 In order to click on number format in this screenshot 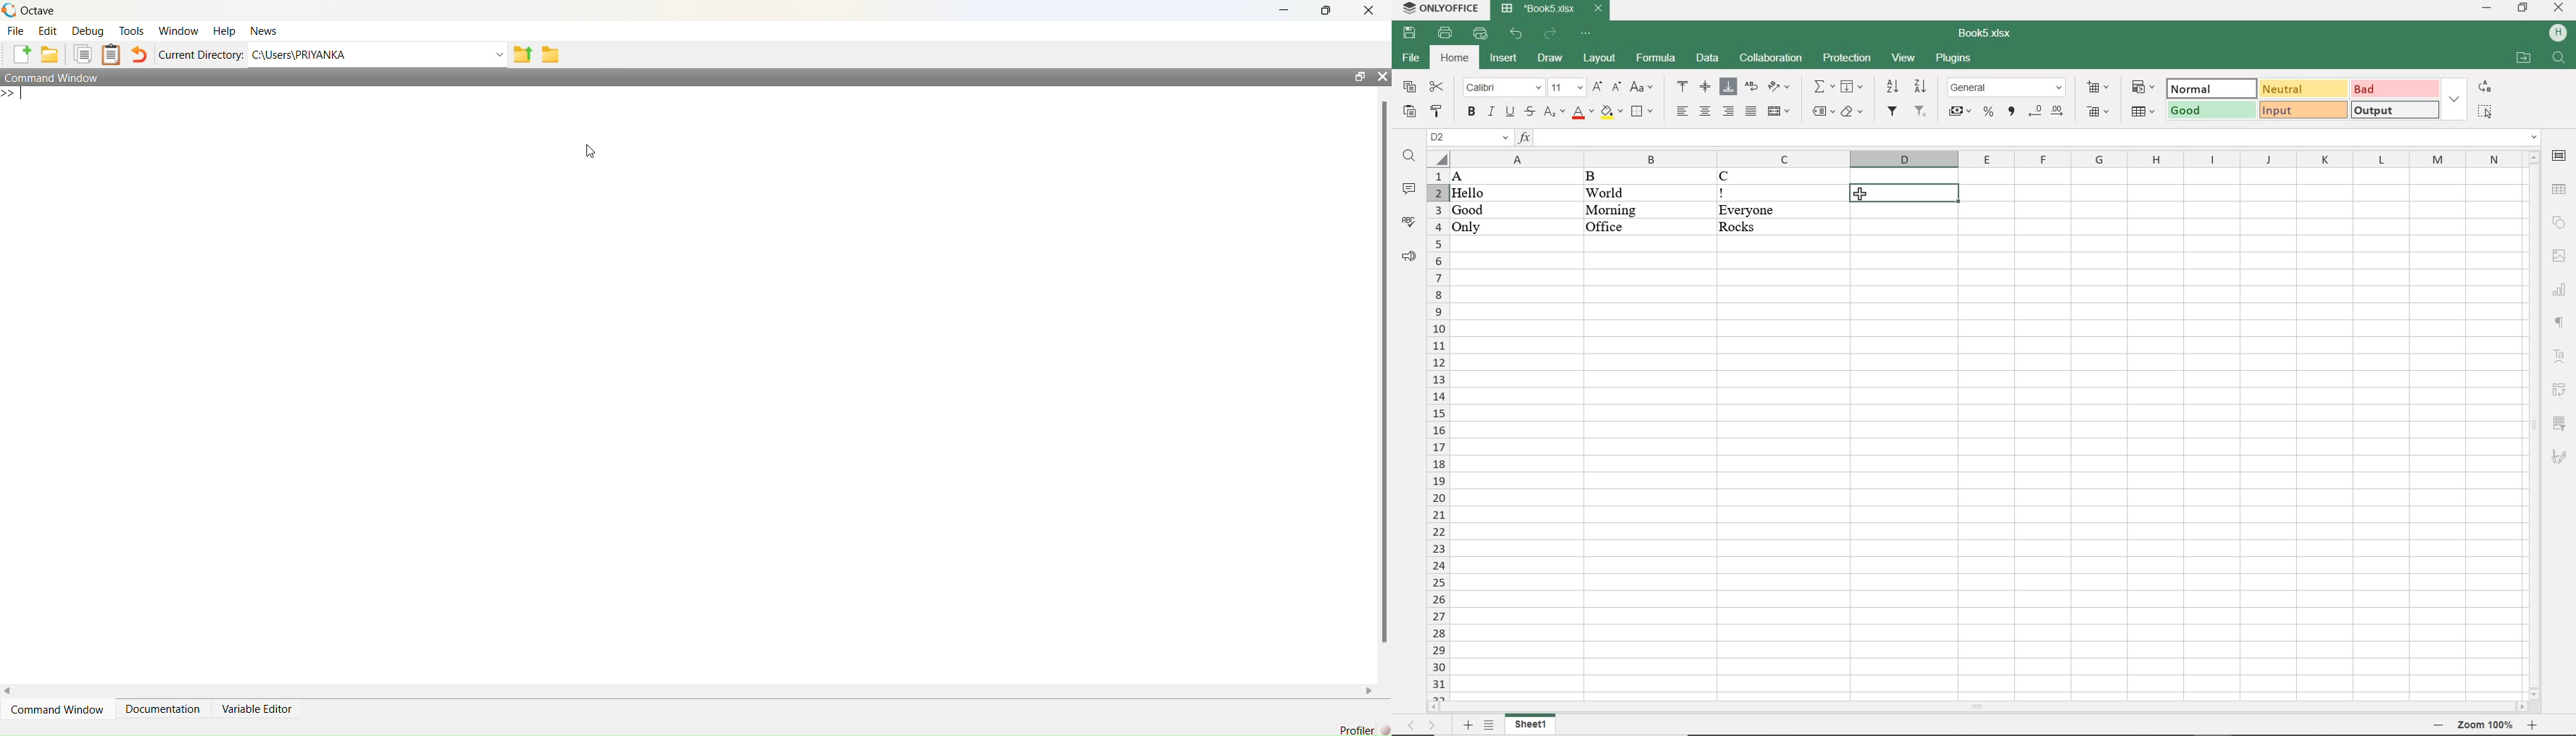, I will do `click(2008, 87)`.